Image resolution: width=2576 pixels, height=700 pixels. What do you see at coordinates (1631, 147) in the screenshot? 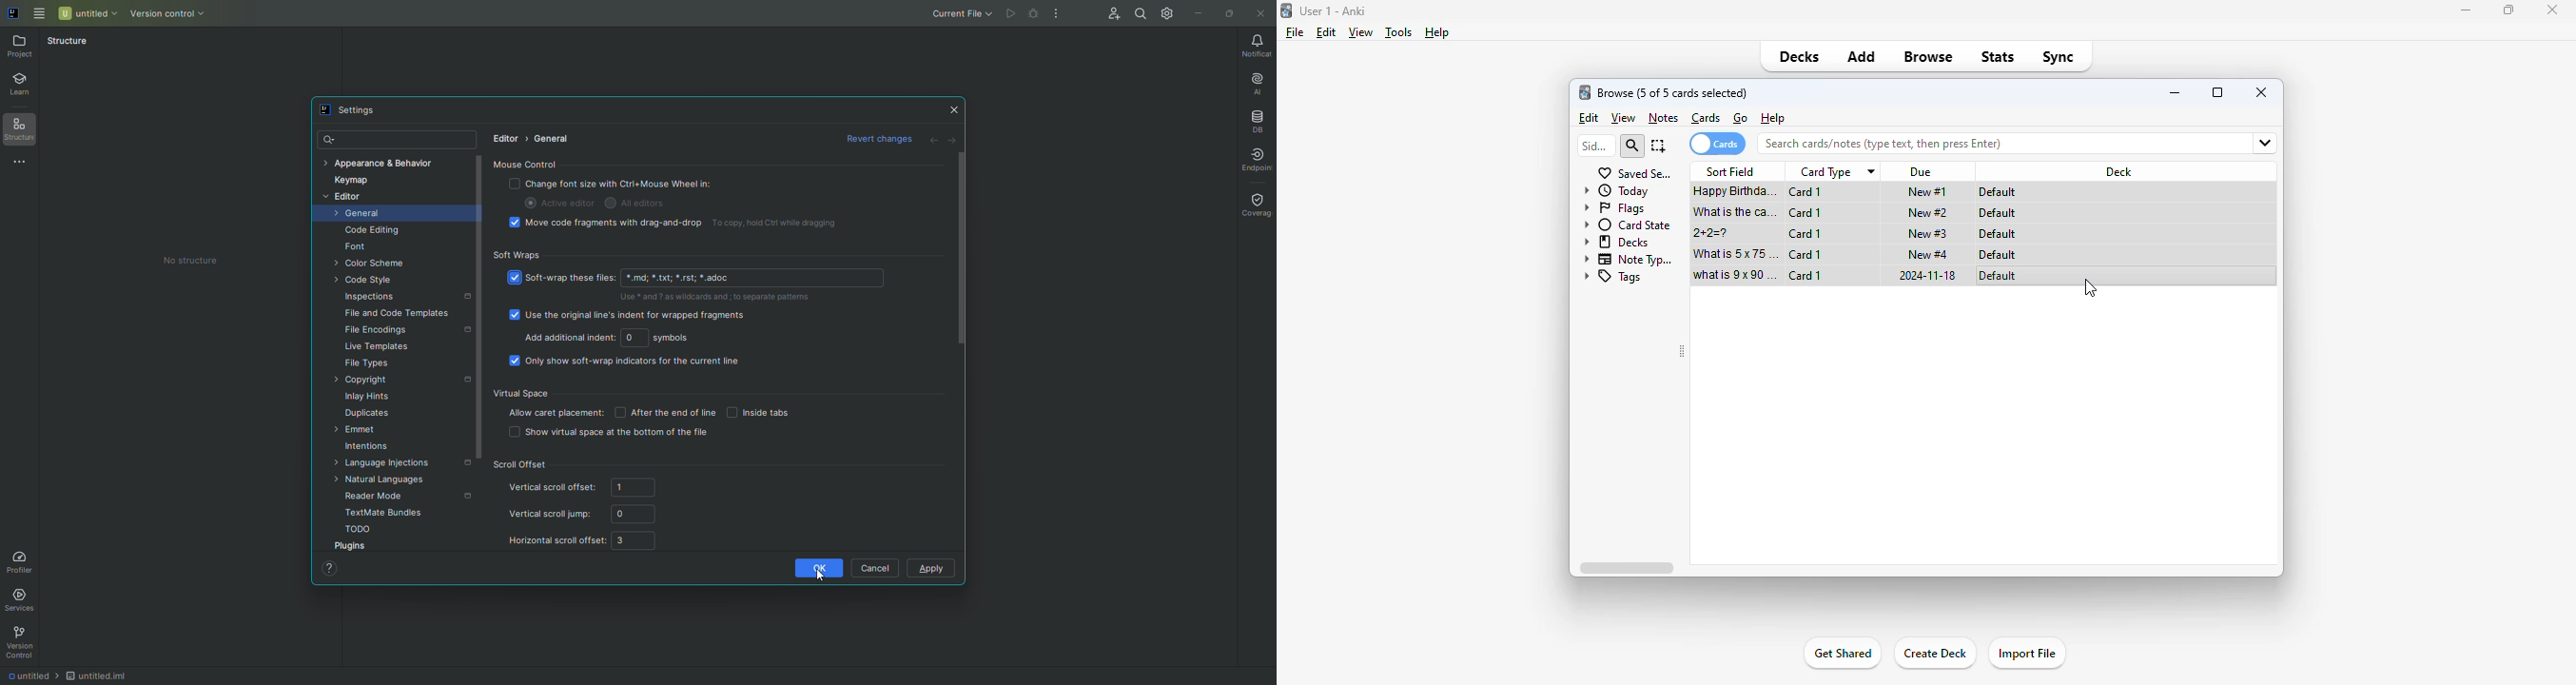
I see `search` at bounding box center [1631, 147].